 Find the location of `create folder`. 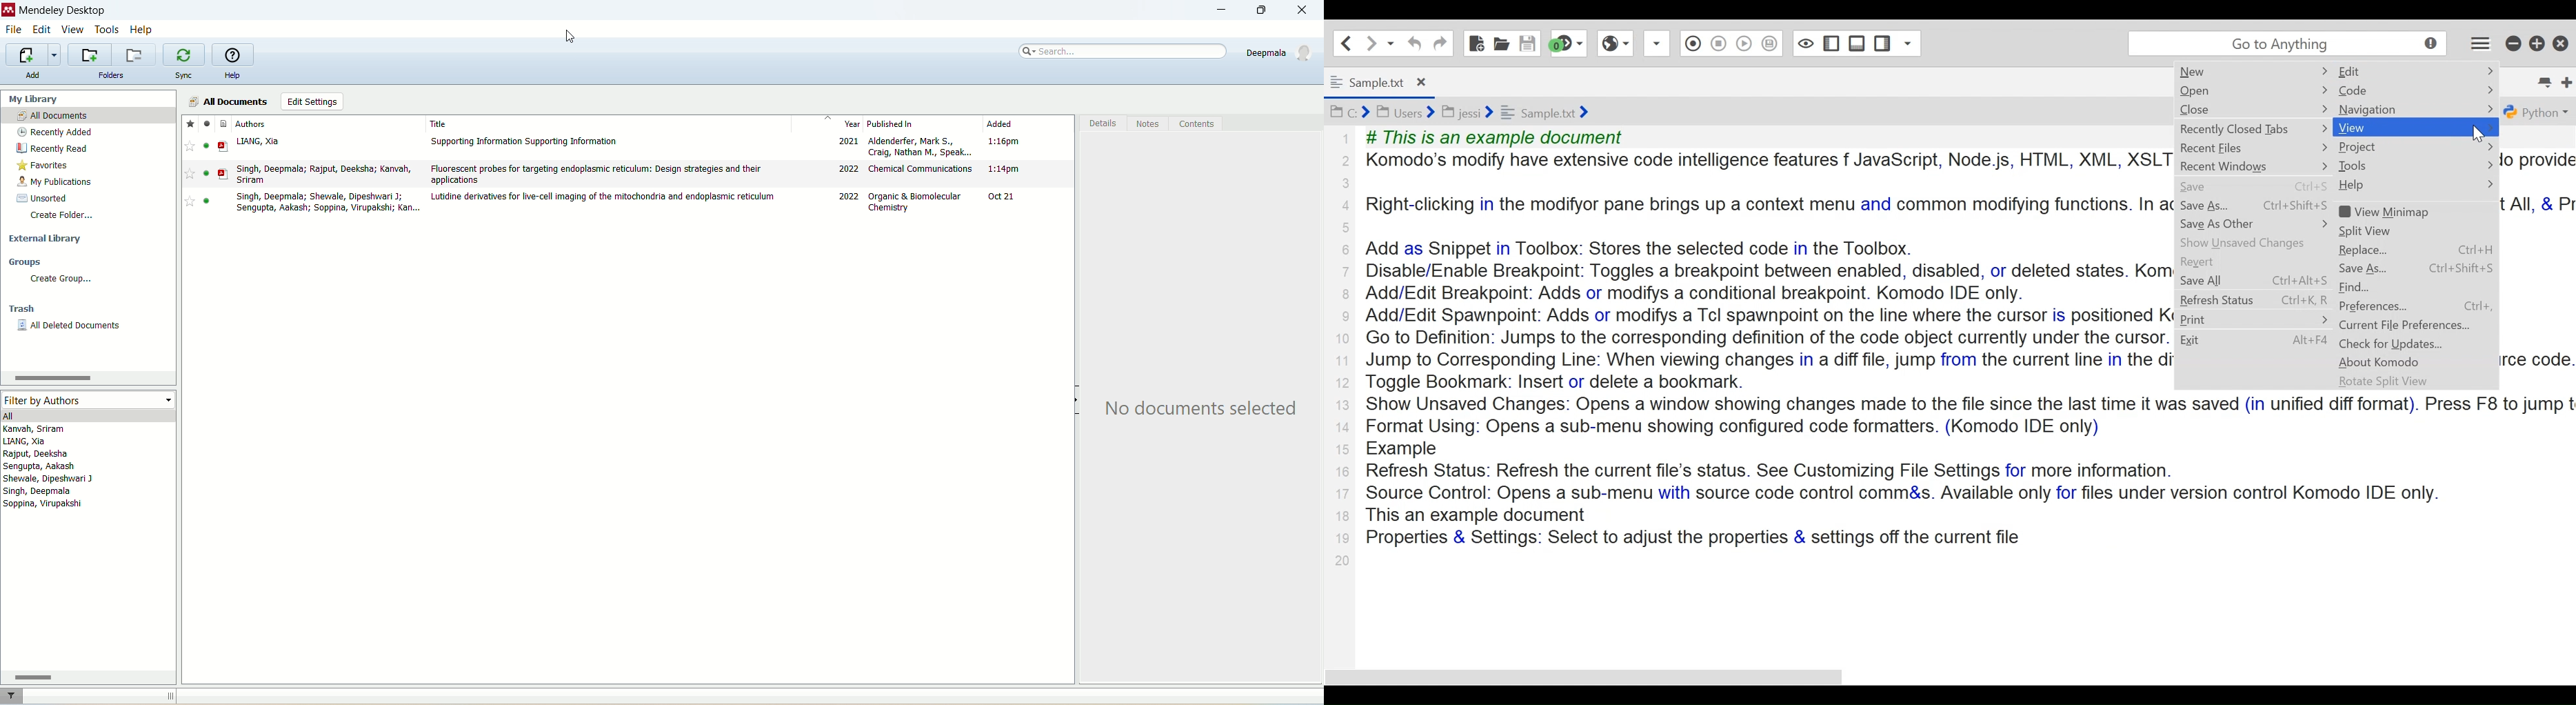

create folder is located at coordinates (61, 216).